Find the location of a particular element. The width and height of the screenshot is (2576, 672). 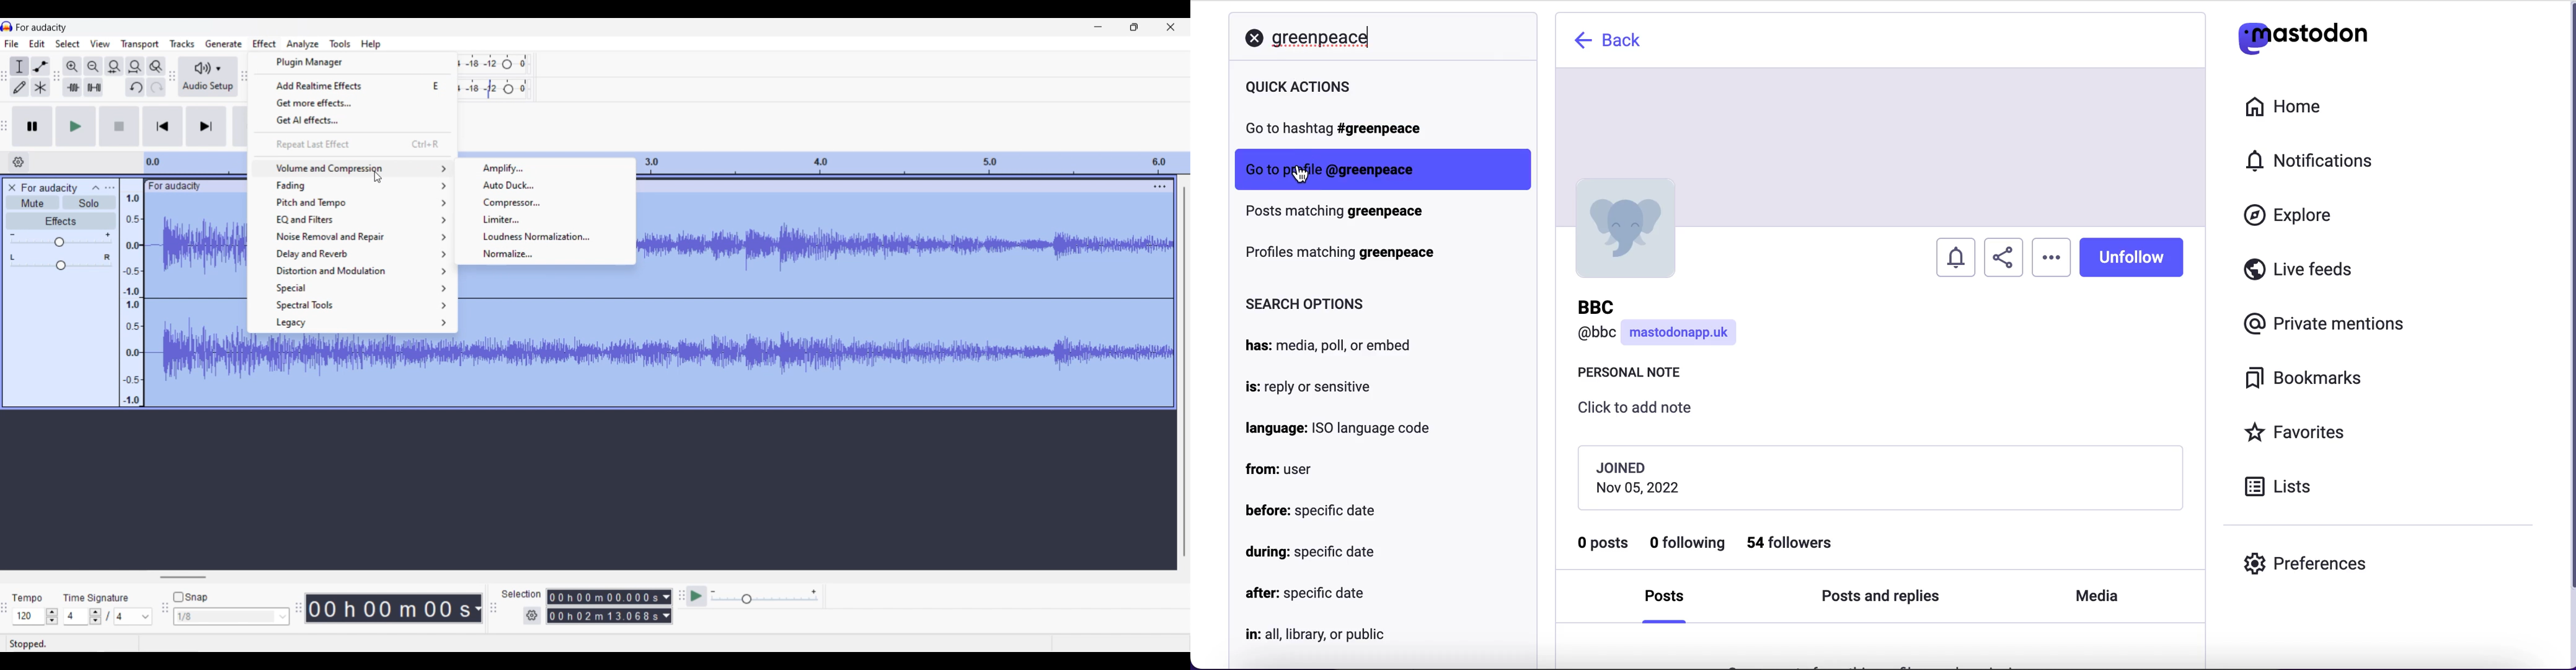

tempo is located at coordinates (27, 598).